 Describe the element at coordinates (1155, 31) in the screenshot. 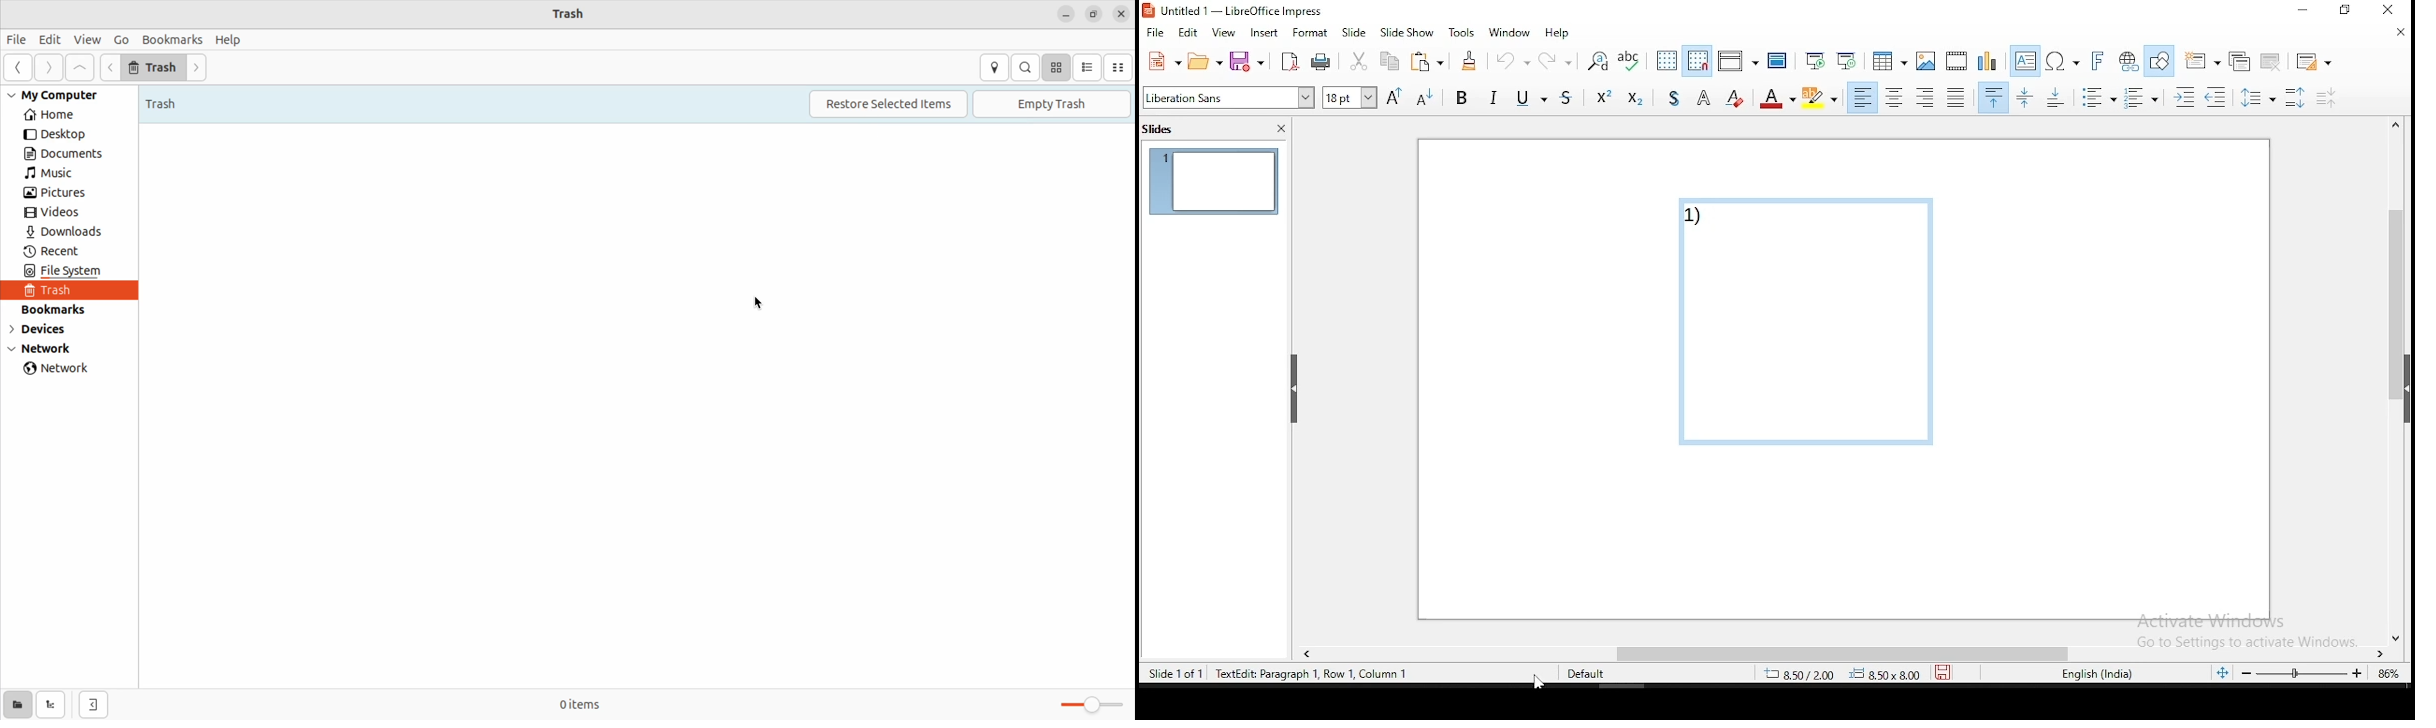

I see `file` at that location.